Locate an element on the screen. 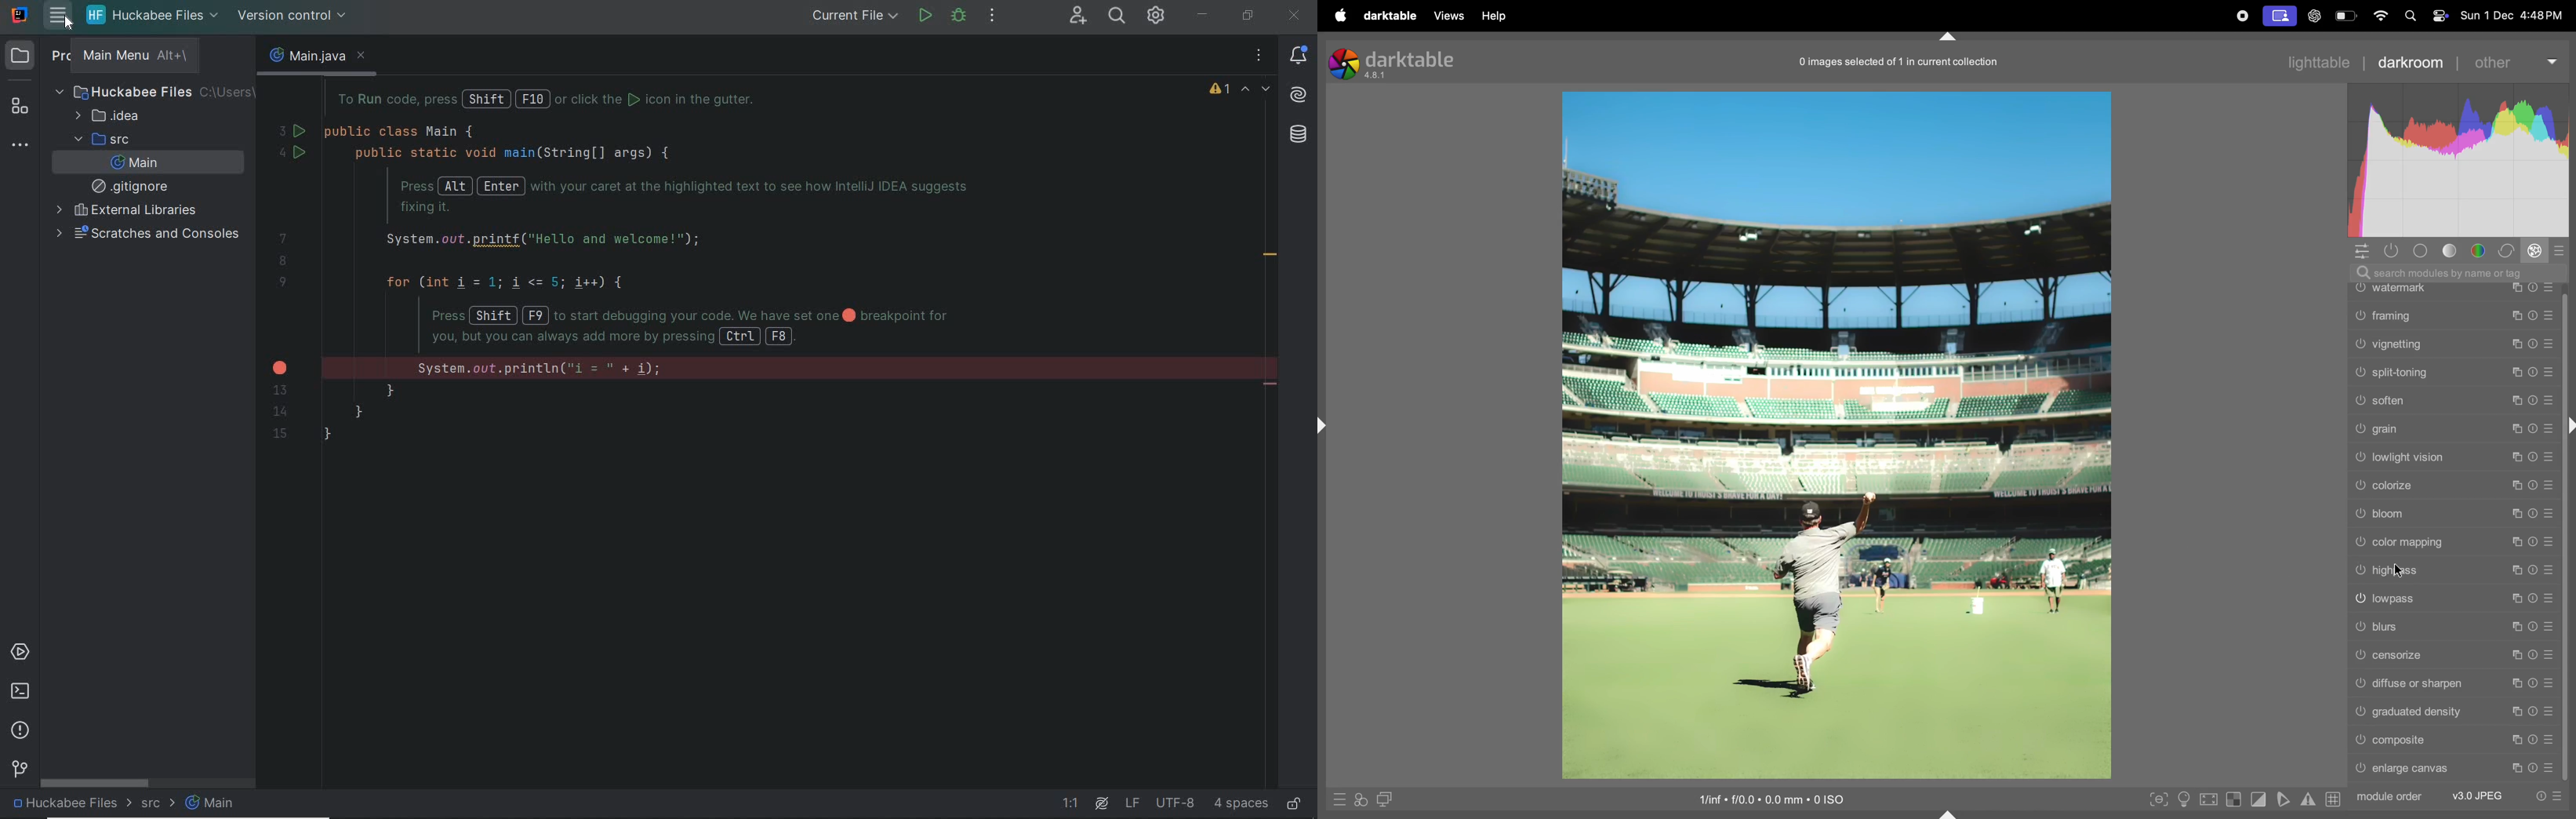 The height and width of the screenshot is (840, 2576). notifications is located at coordinates (1301, 56).